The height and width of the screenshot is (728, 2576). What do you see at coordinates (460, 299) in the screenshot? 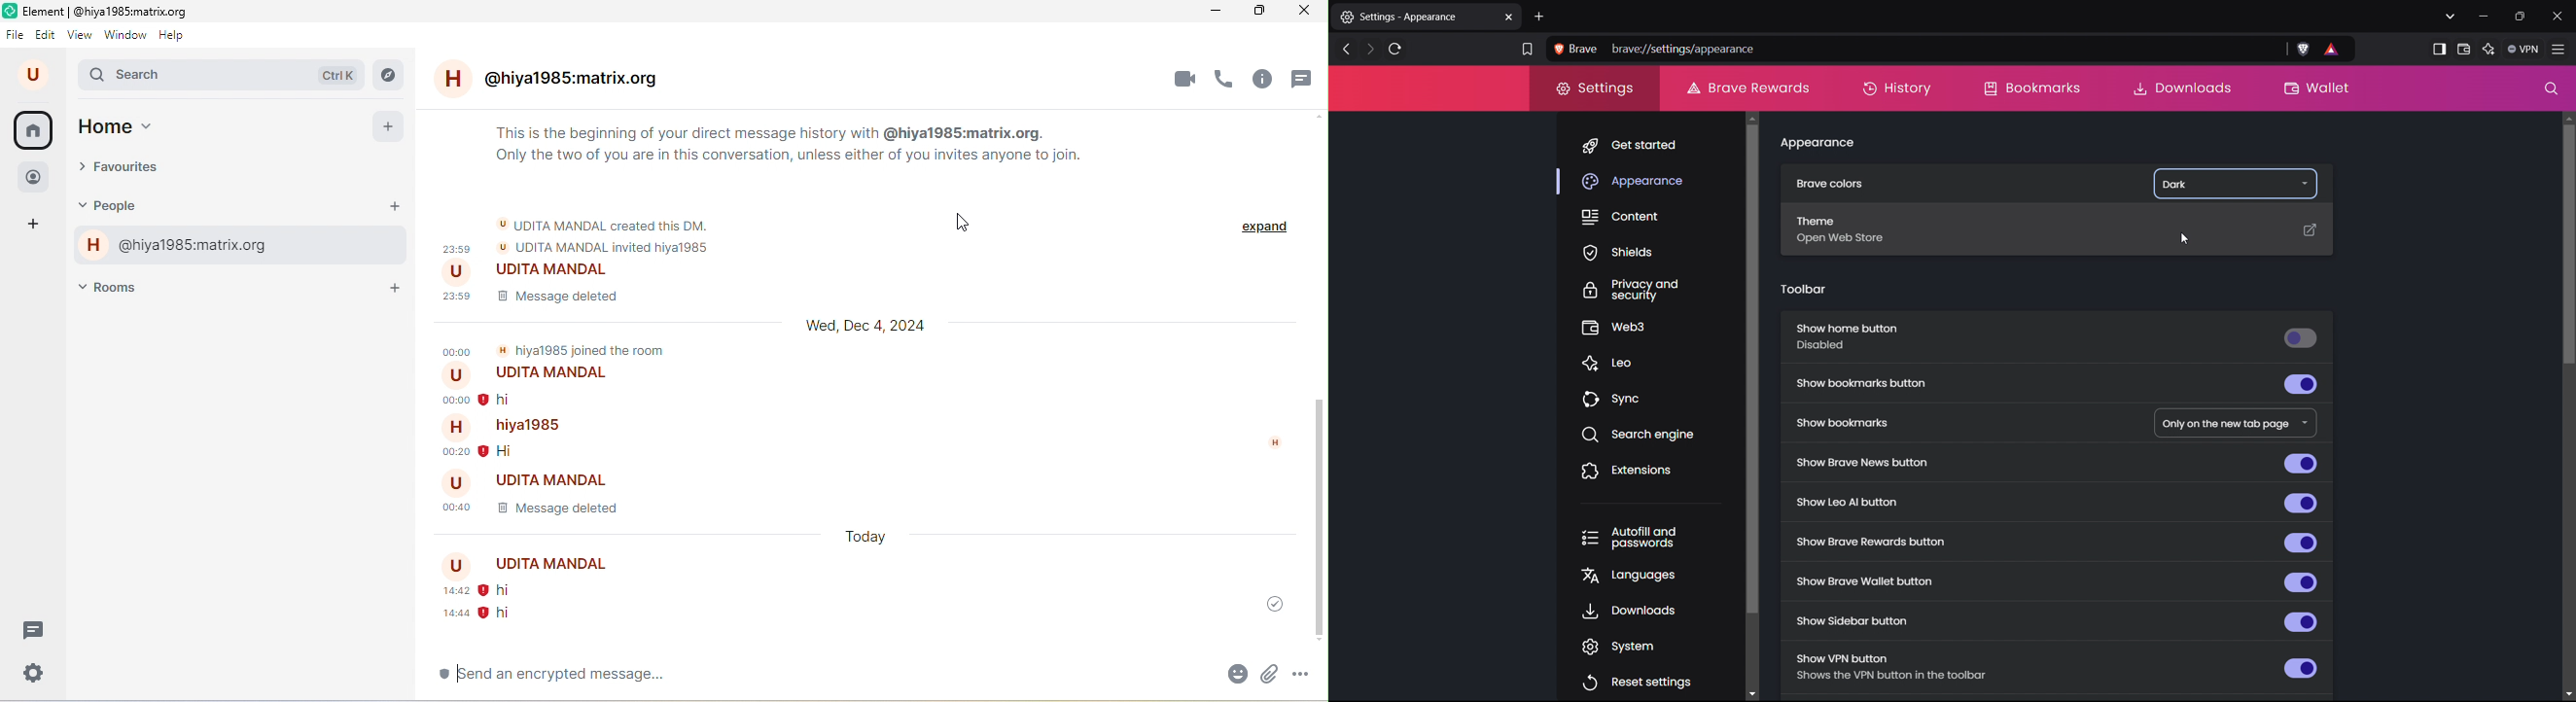
I see `23.59` at bounding box center [460, 299].